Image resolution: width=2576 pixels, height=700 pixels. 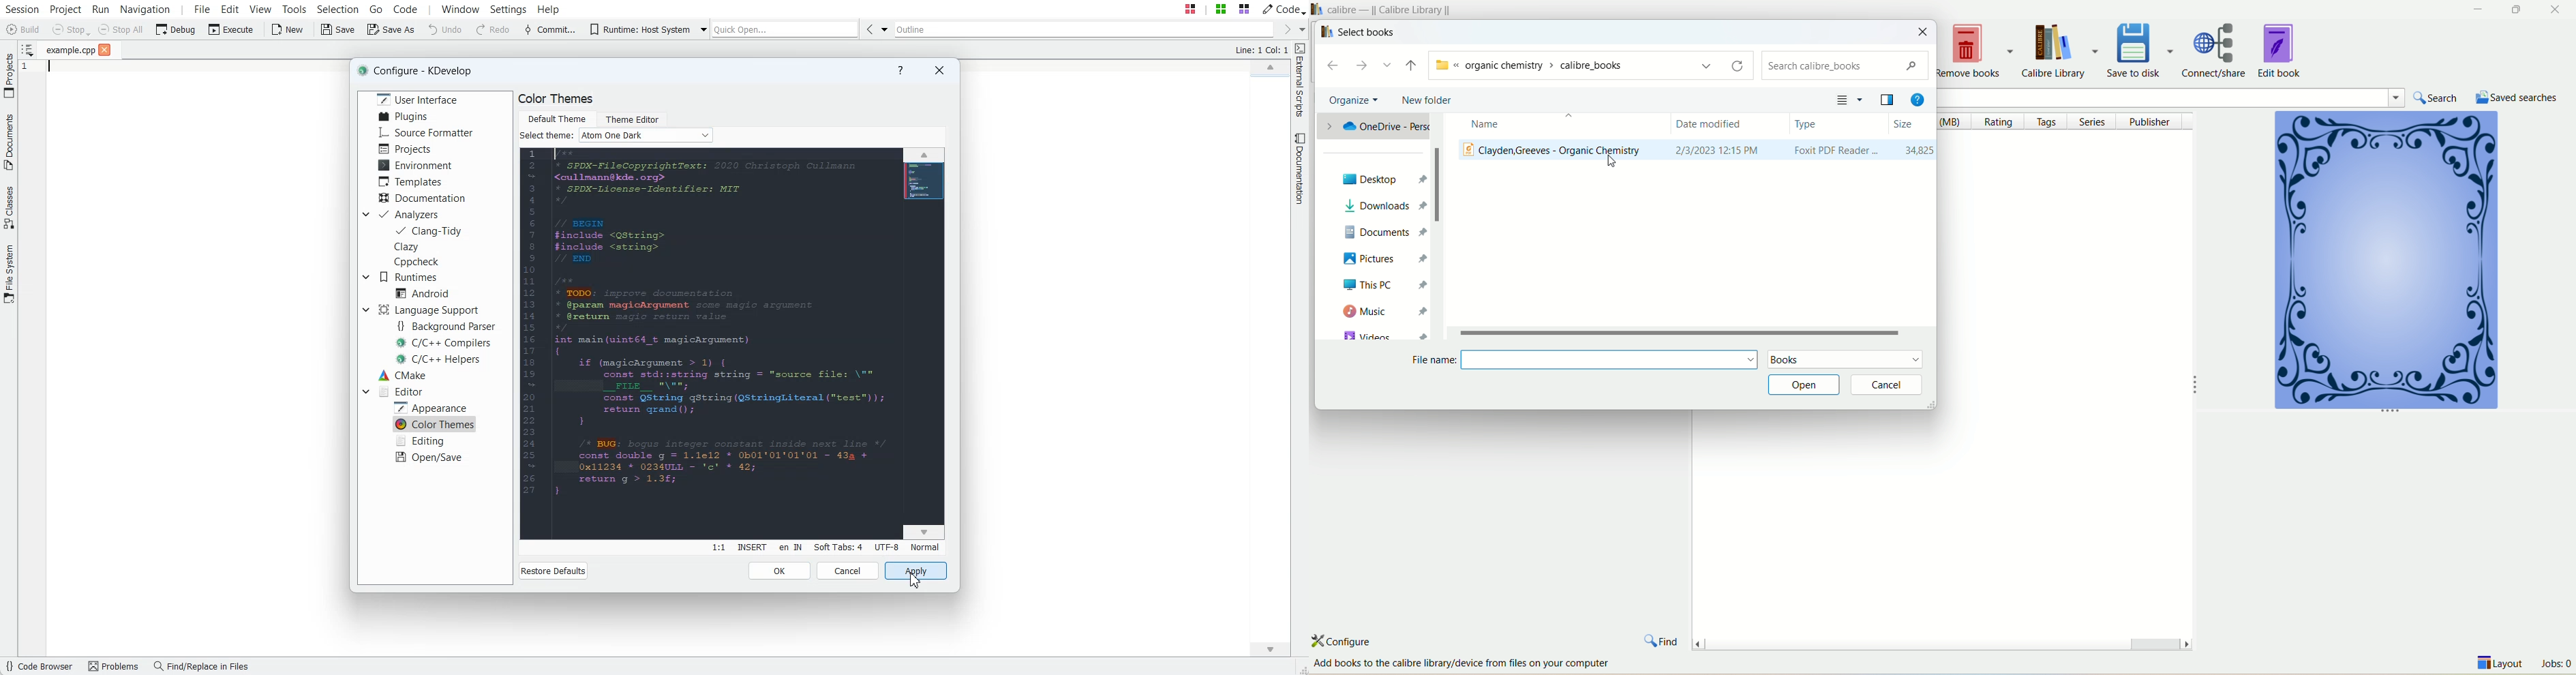 I want to click on organize, so click(x=1349, y=100).